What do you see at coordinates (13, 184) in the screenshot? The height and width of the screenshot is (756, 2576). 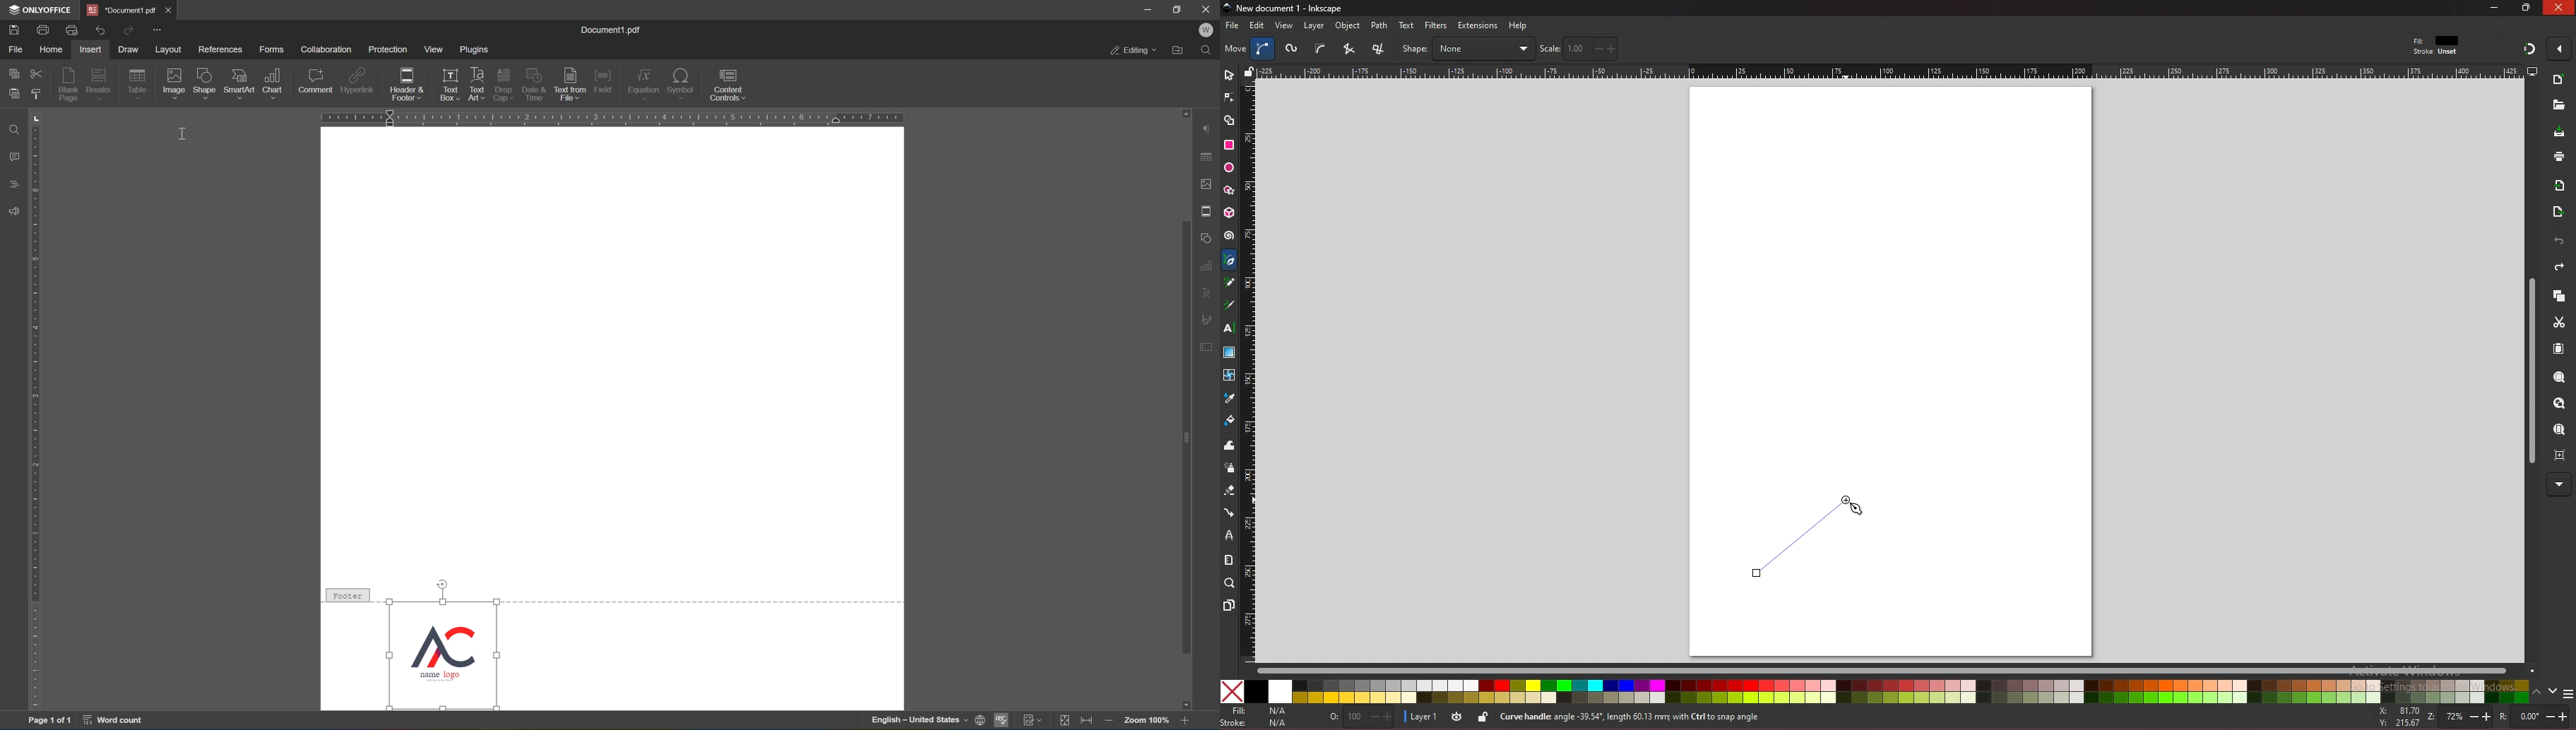 I see `headings` at bounding box center [13, 184].